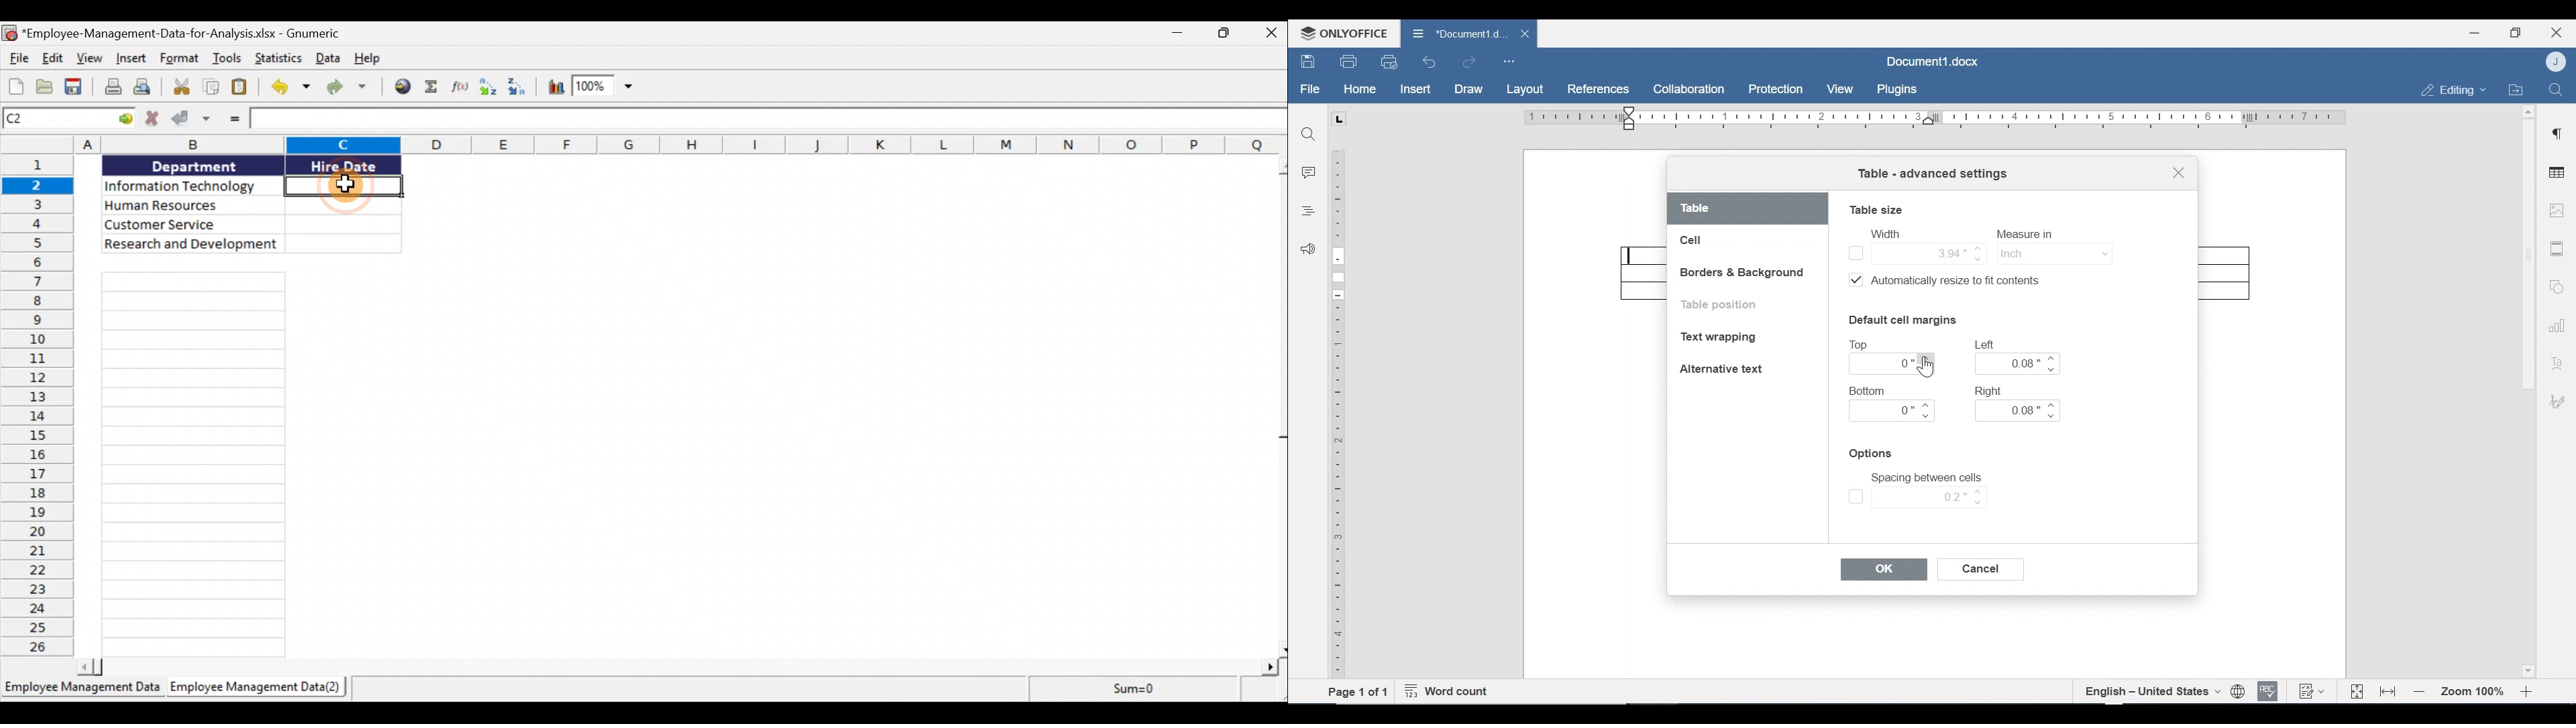 Image resolution: width=2576 pixels, height=728 pixels. Describe the element at coordinates (327, 60) in the screenshot. I see `Data` at that location.